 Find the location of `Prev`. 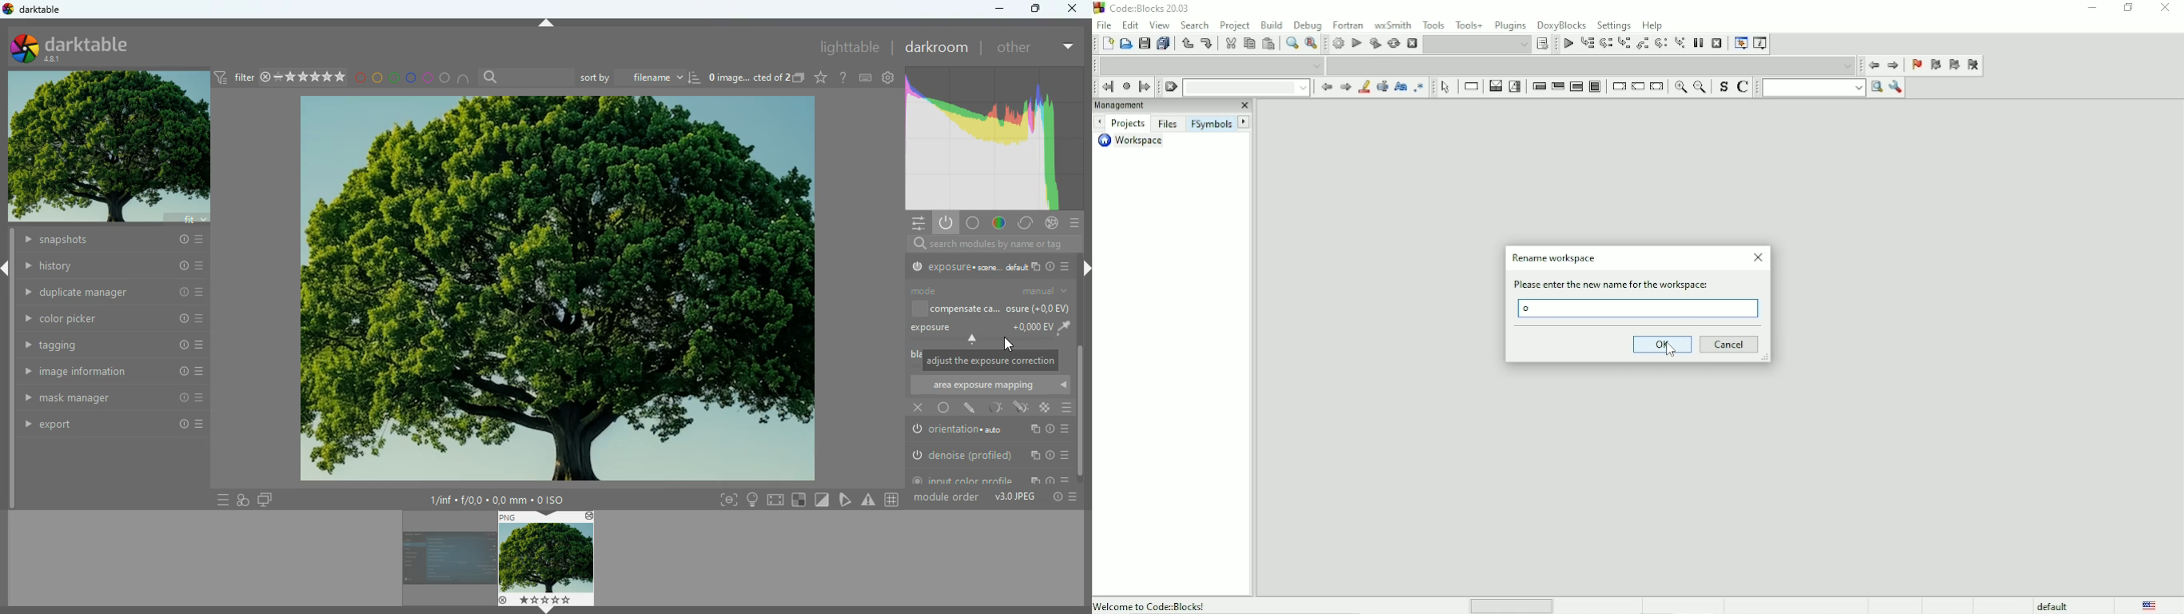

Prev is located at coordinates (1327, 88).